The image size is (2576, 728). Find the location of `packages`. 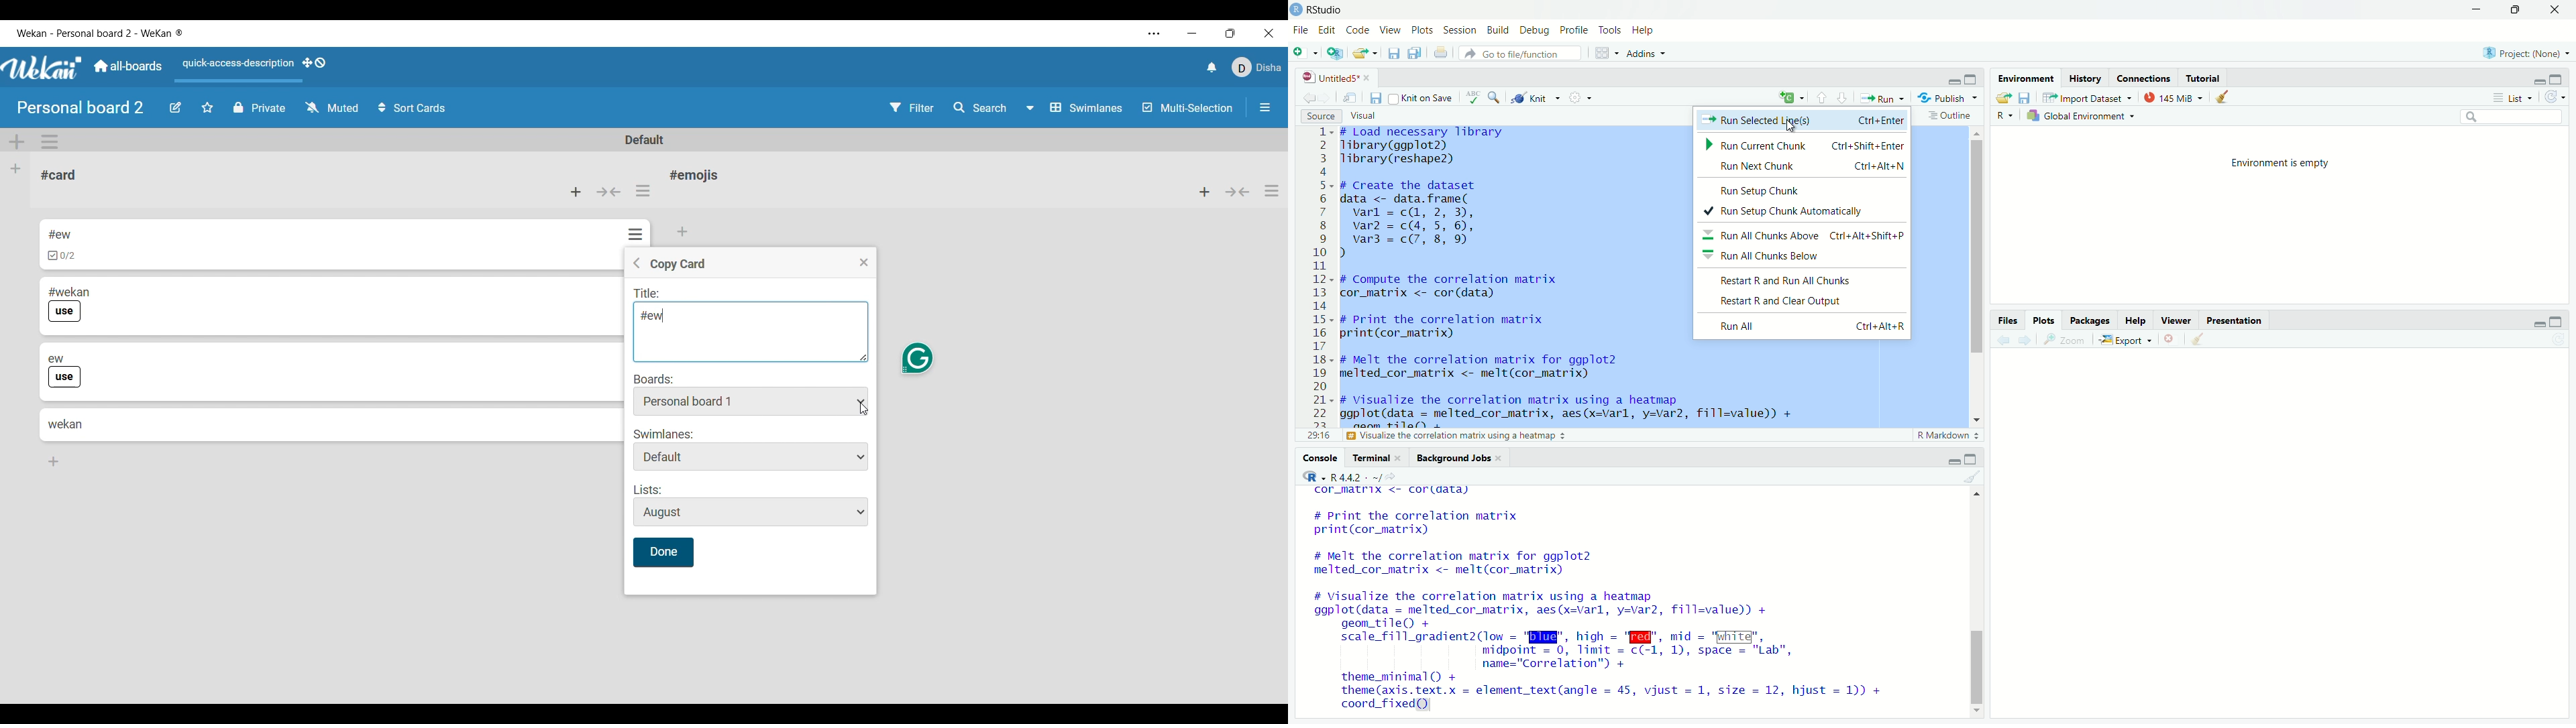

packages is located at coordinates (2088, 320).